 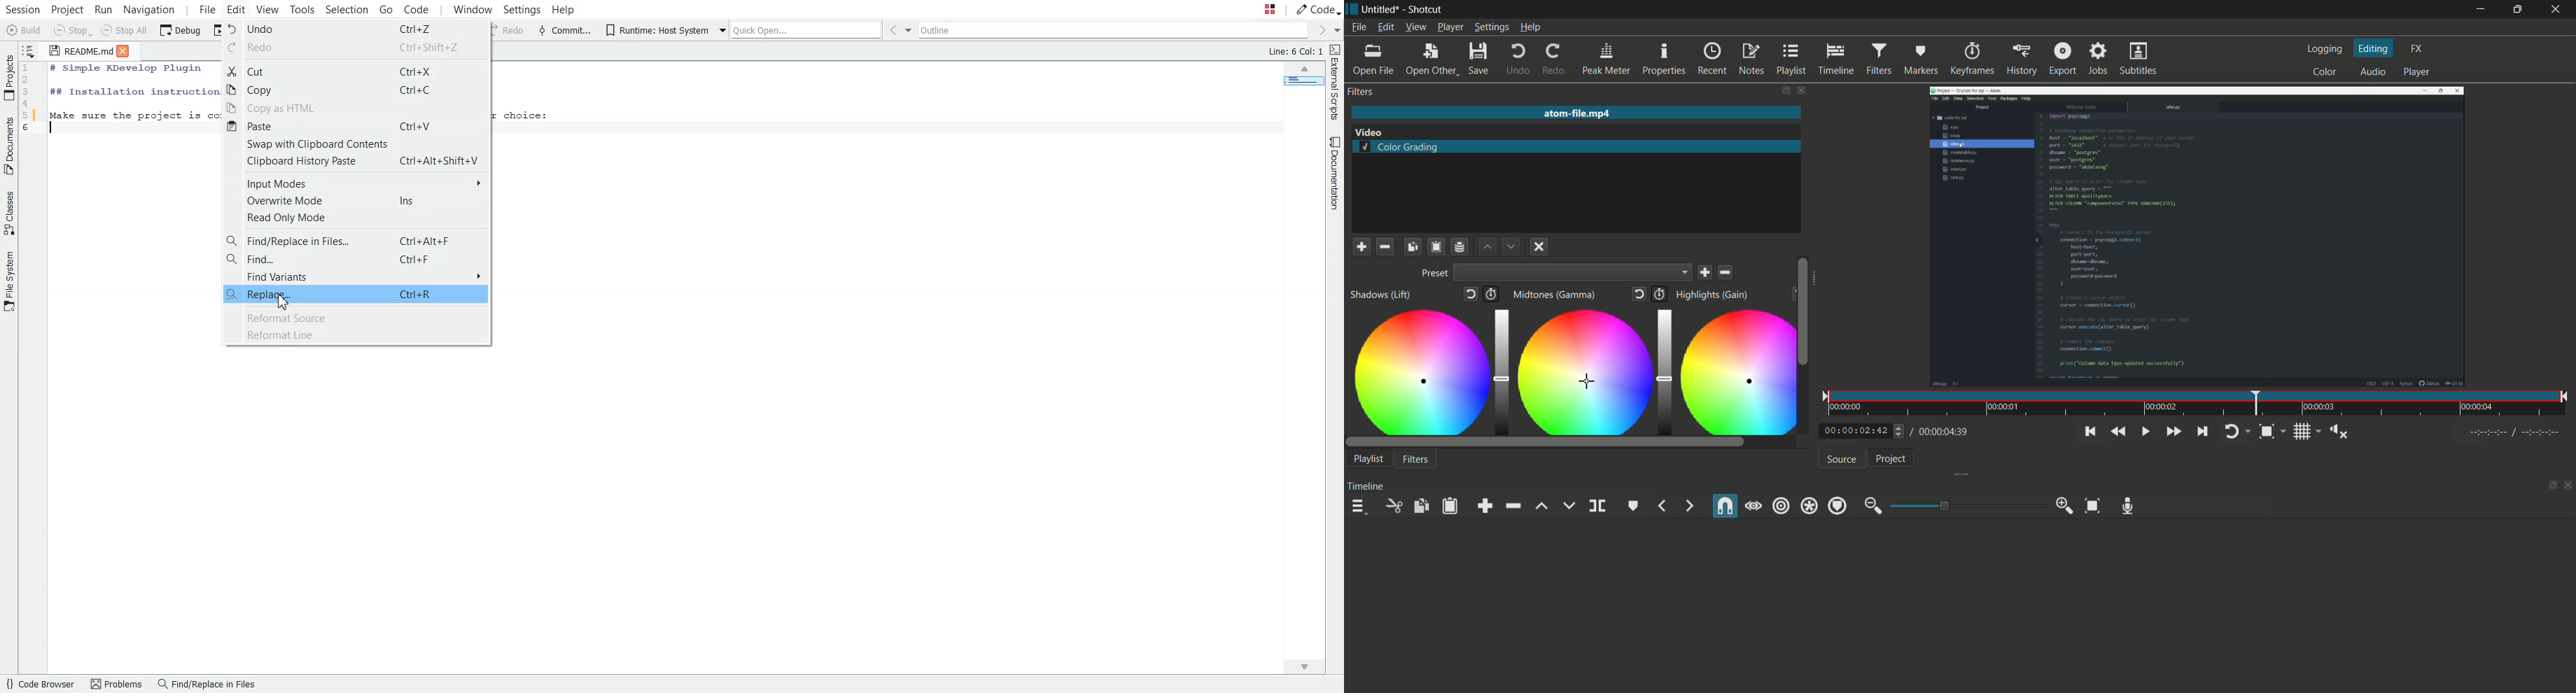 What do you see at coordinates (1568, 506) in the screenshot?
I see `overwrite` at bounding box center [1568, 506].